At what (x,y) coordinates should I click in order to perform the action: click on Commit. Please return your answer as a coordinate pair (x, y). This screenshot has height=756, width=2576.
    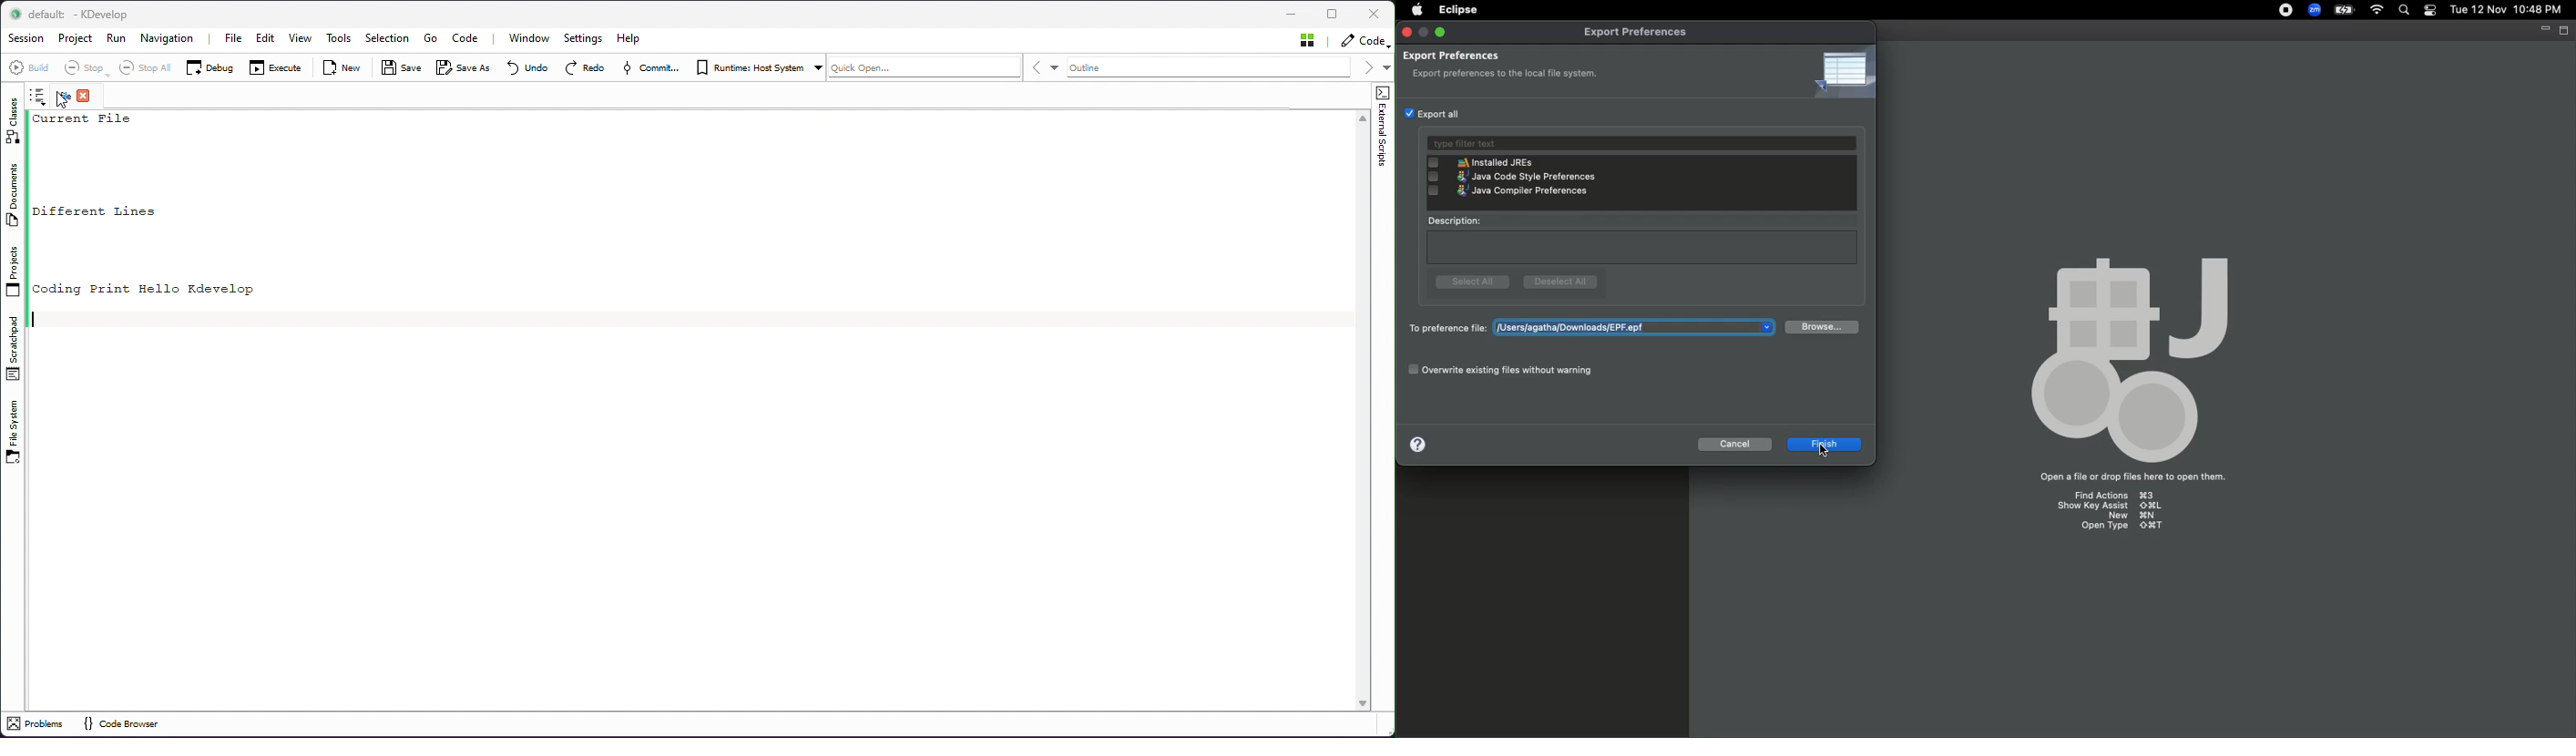
    Looking at the image, I should click on (652, 68).